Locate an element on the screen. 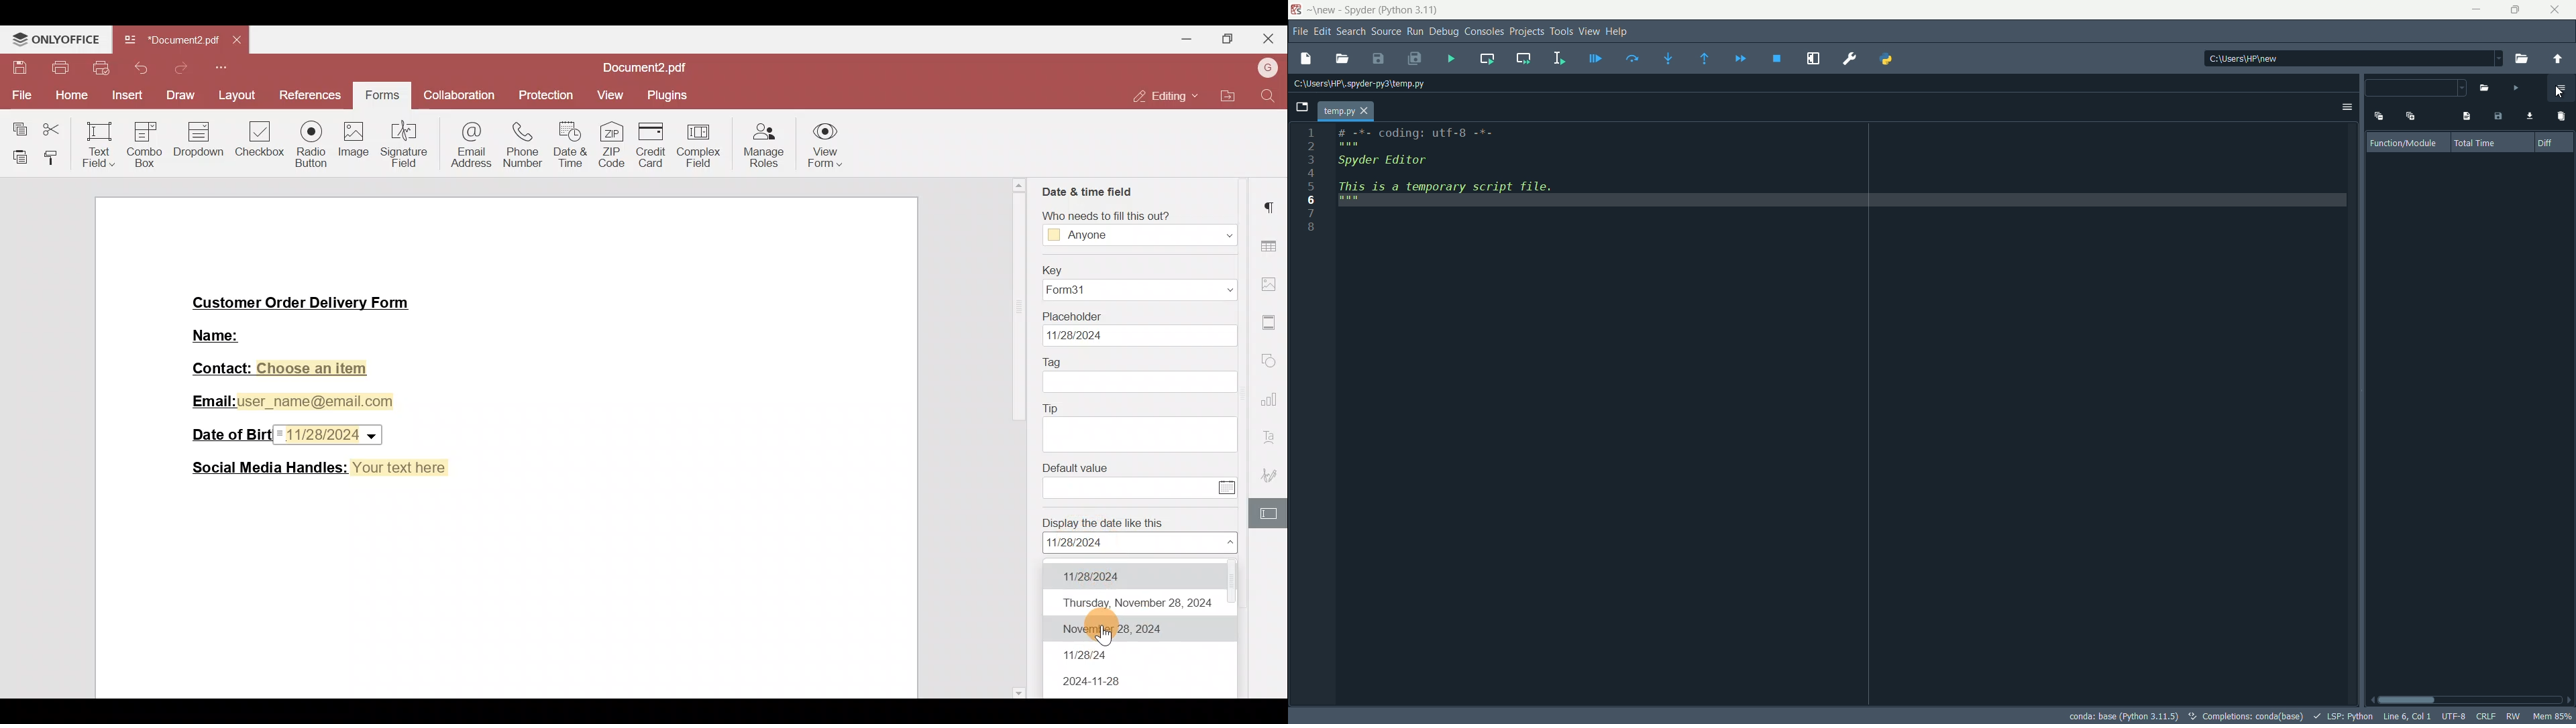 Image resolution: width=2576 pixels, height=728 pixels. save all files is located at coordinates (1415, 60).